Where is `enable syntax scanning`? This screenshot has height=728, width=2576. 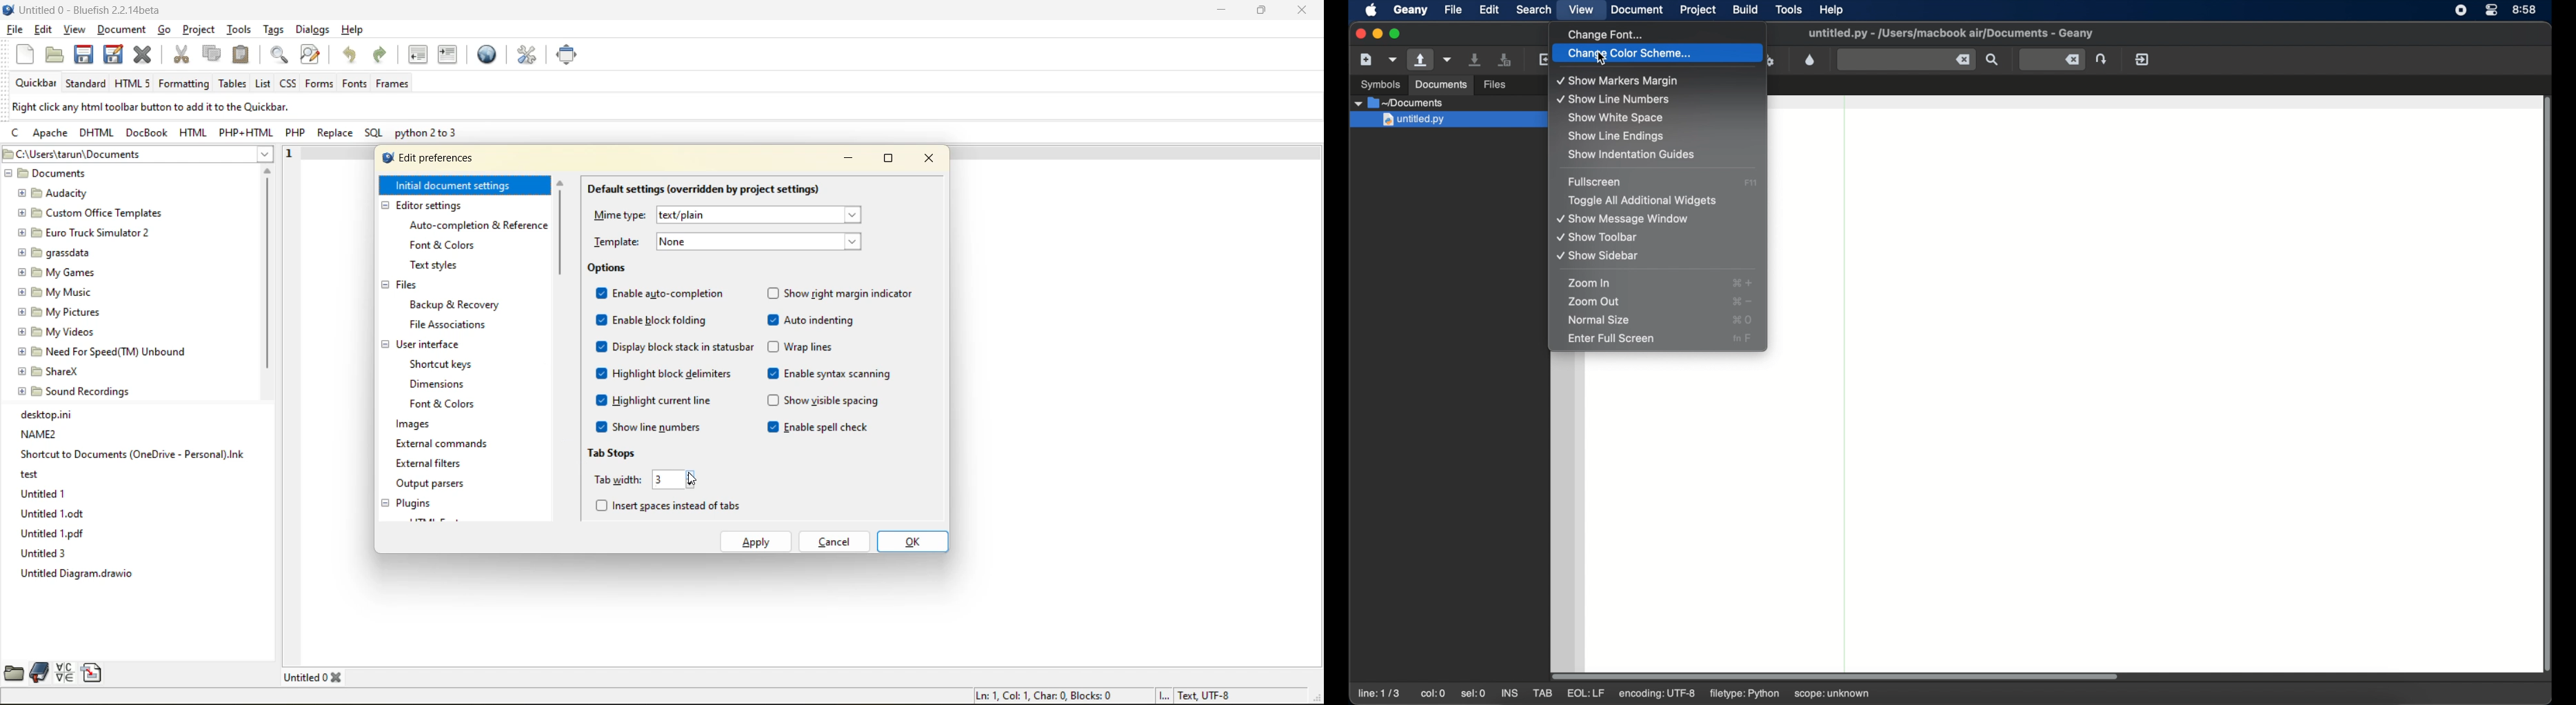 enable syntax scanning is located at coordinates (831, 373).